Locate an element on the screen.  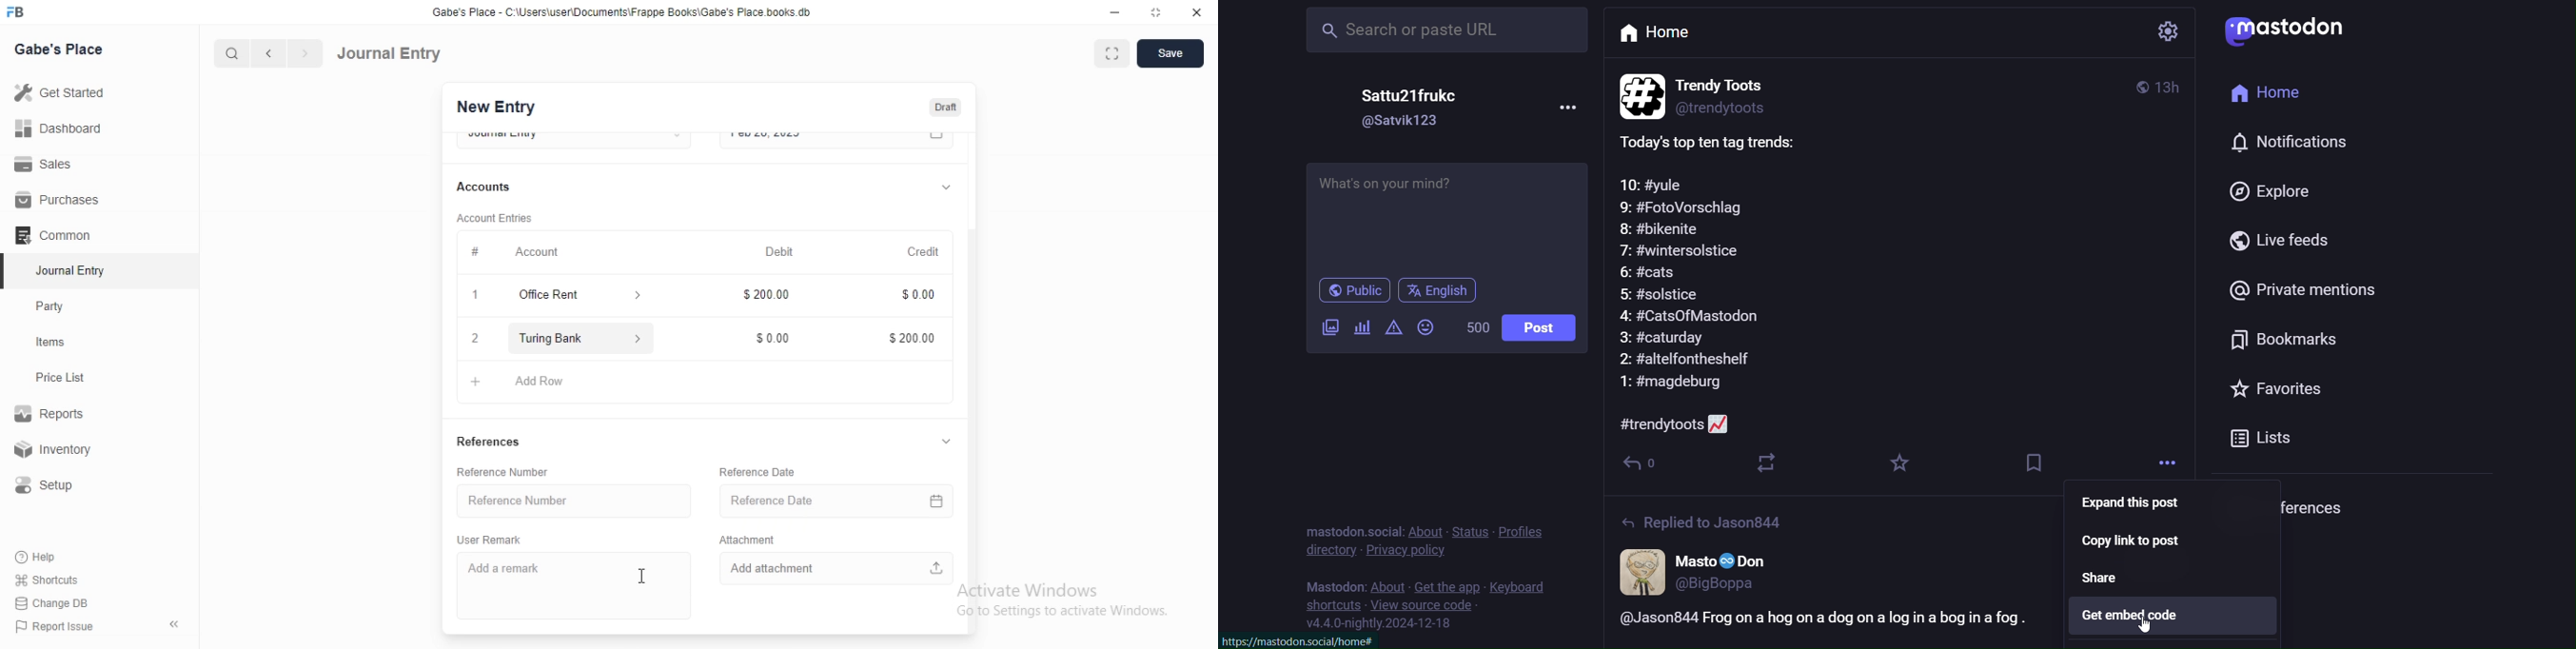
Account is located at coordinates (539, 250).